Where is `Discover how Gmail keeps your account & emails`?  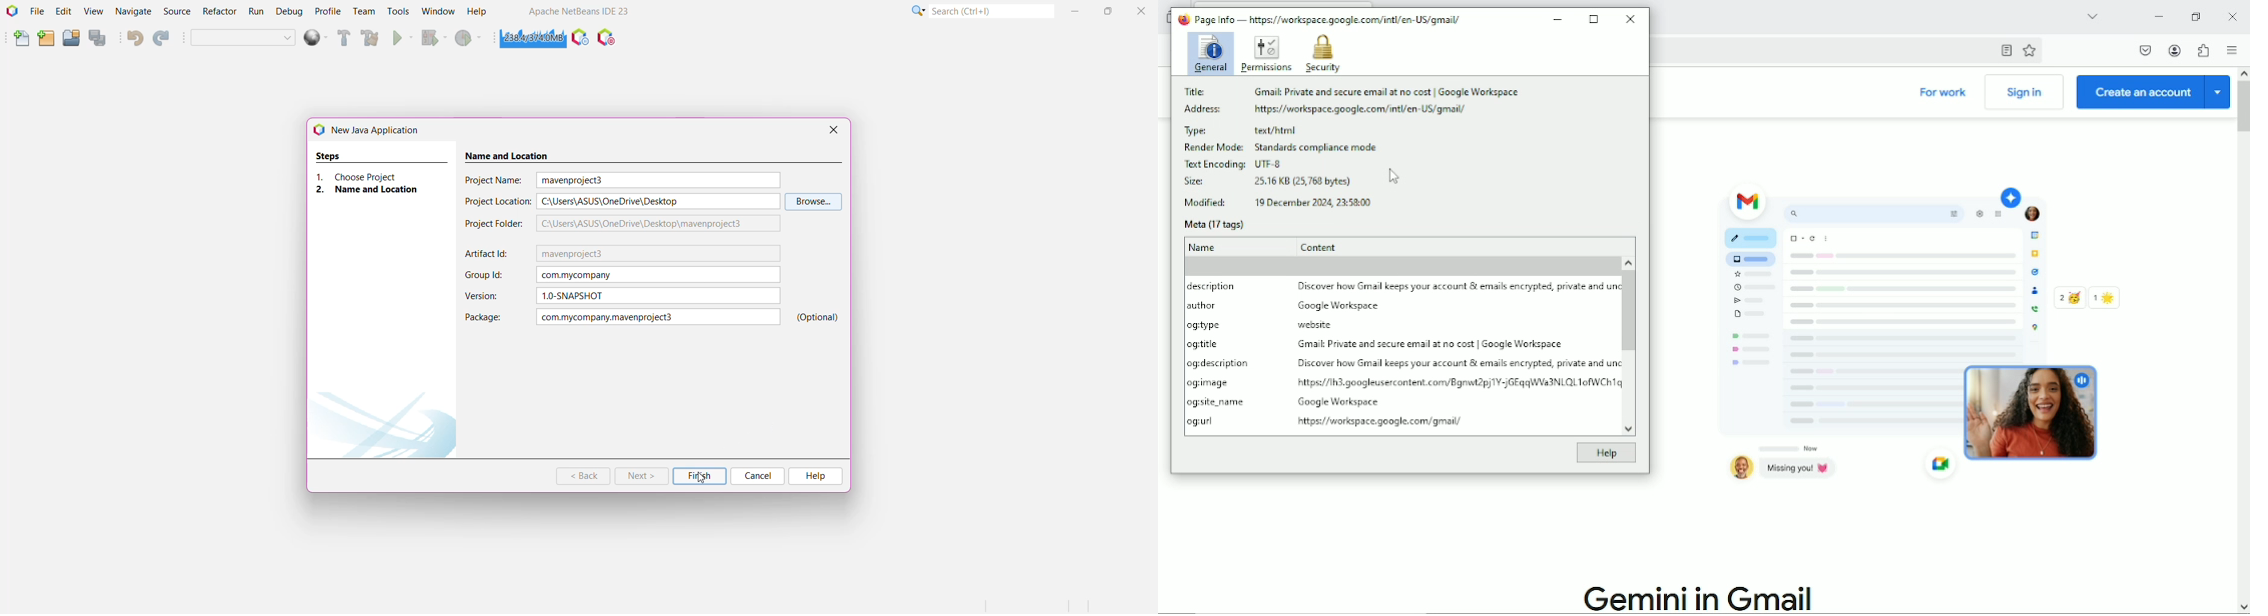 Discover how Gmail keeps your account & emails is located at coordinates (1459, 365).